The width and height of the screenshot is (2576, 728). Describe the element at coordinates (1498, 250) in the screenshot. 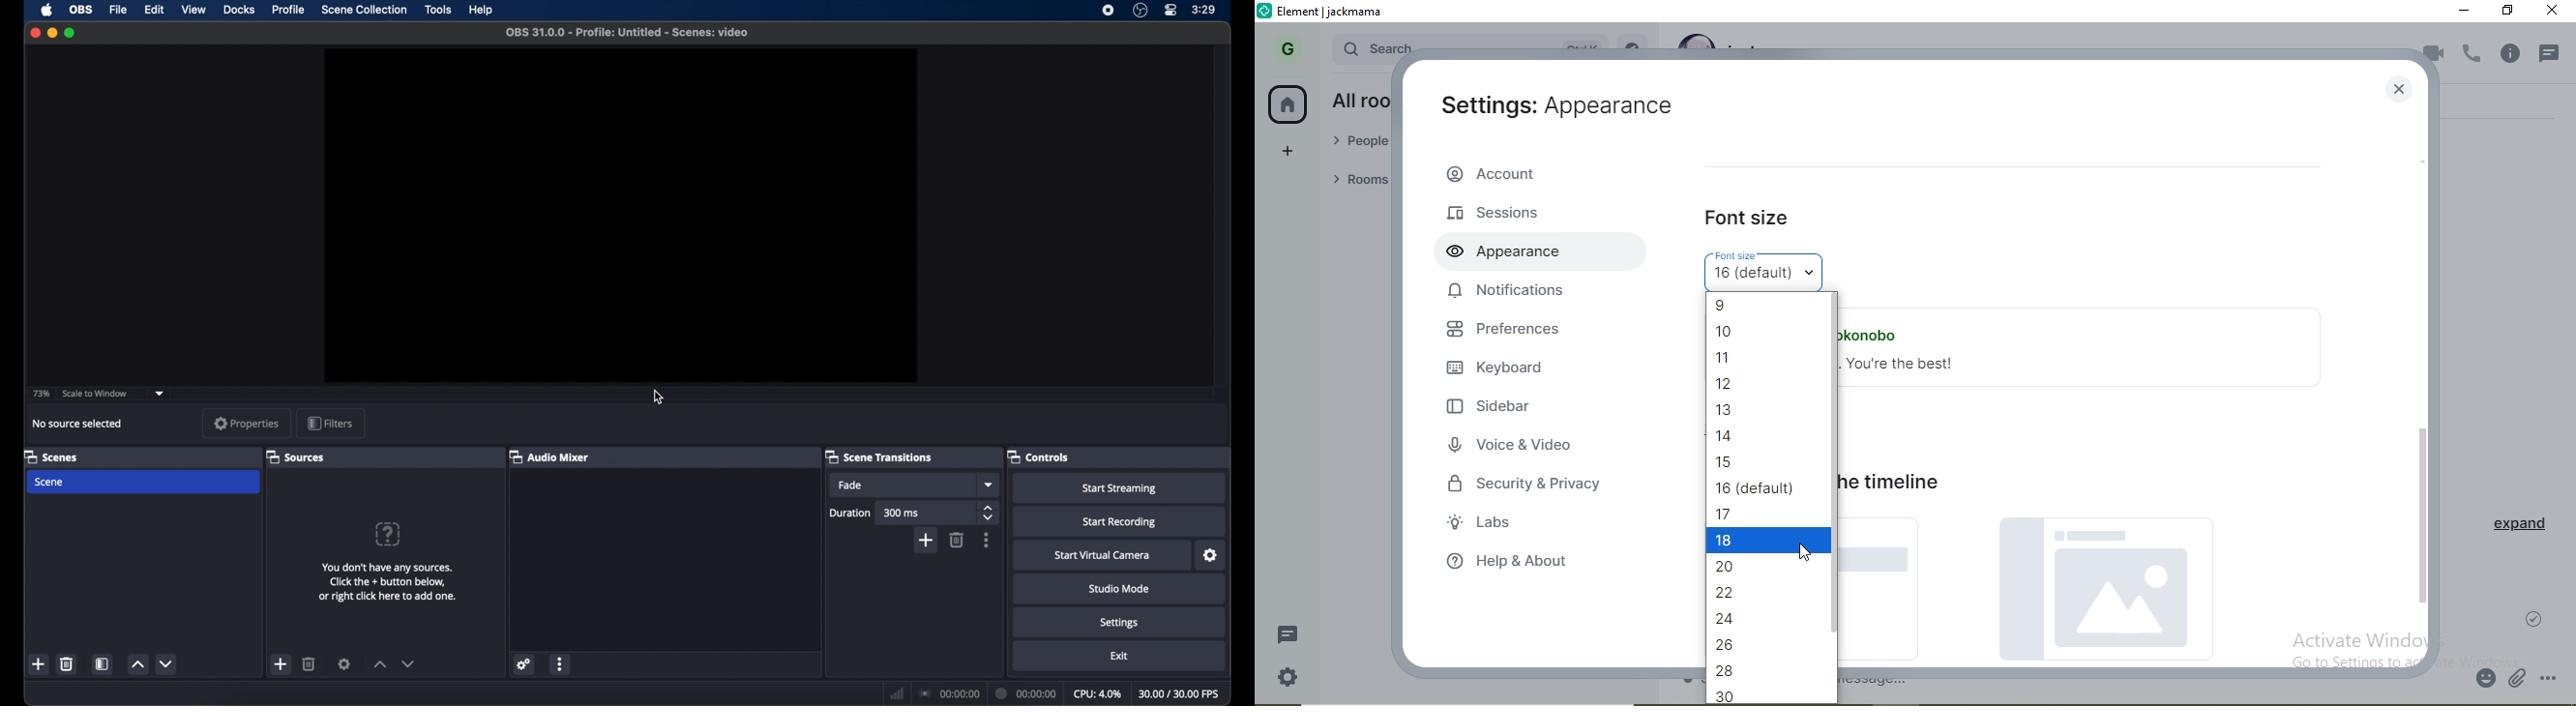

I see `appearance` at that location.